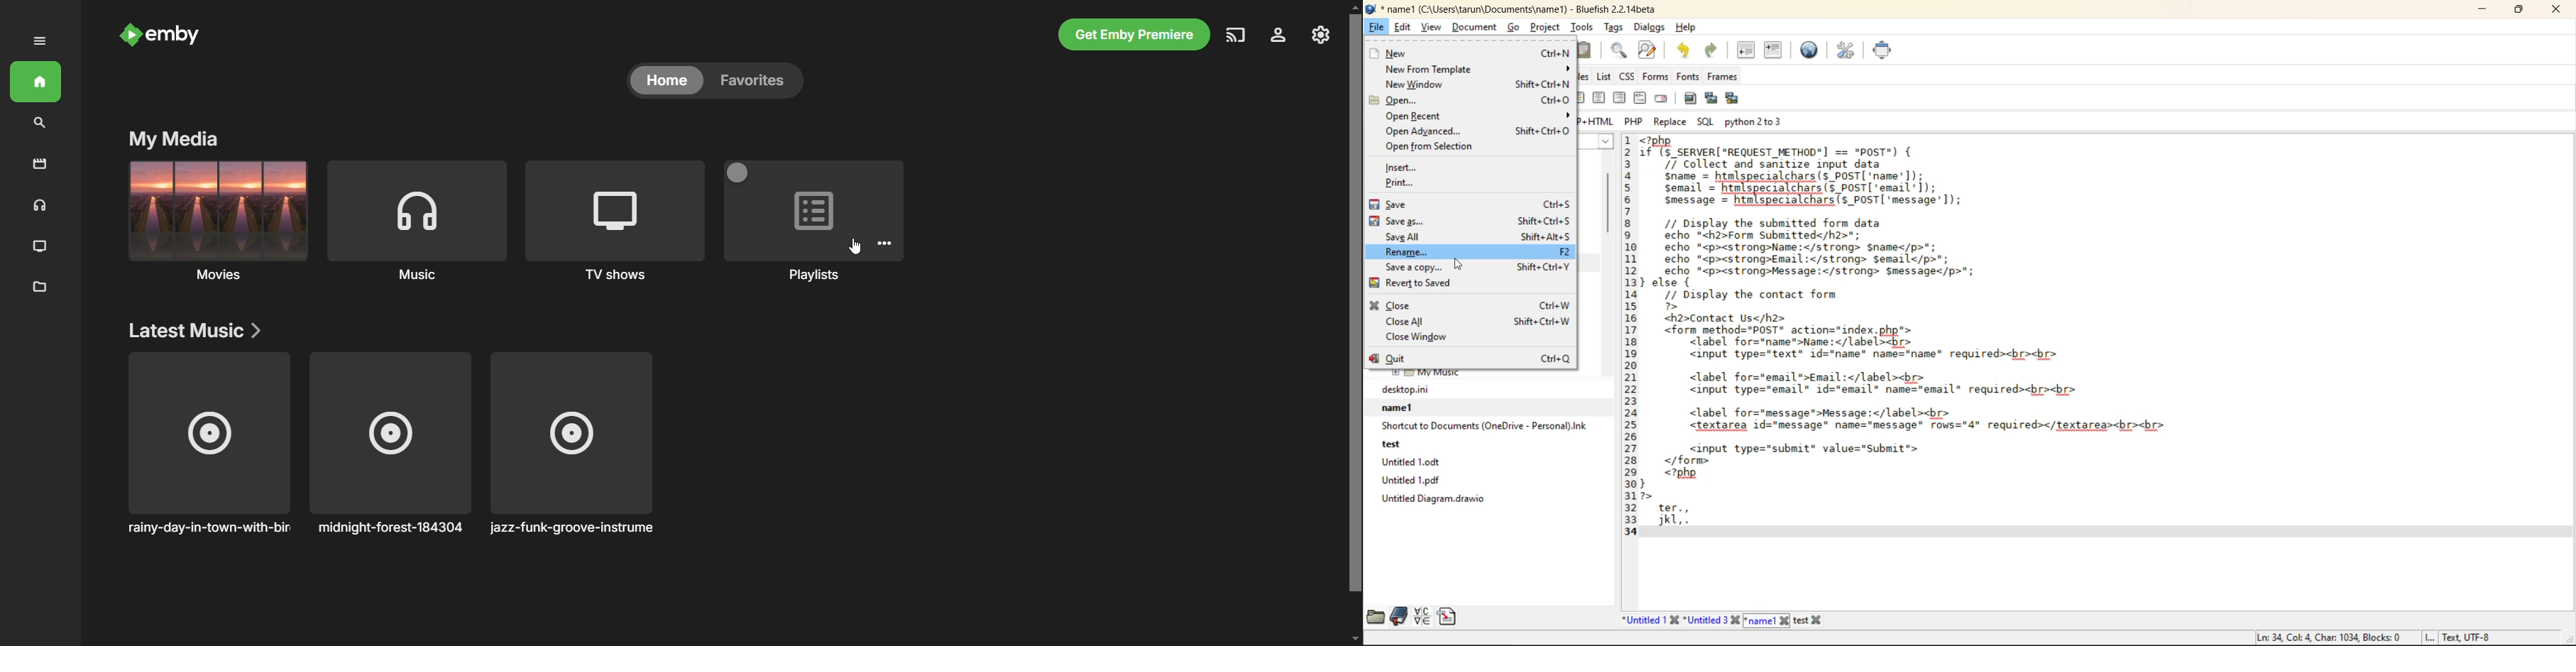 The height and width of the screenshot is (672, 2576). What do you see at coordinates (1134, 34) in the screenshot?
I see `get emby premiere` at bounding box center [1134, 34].